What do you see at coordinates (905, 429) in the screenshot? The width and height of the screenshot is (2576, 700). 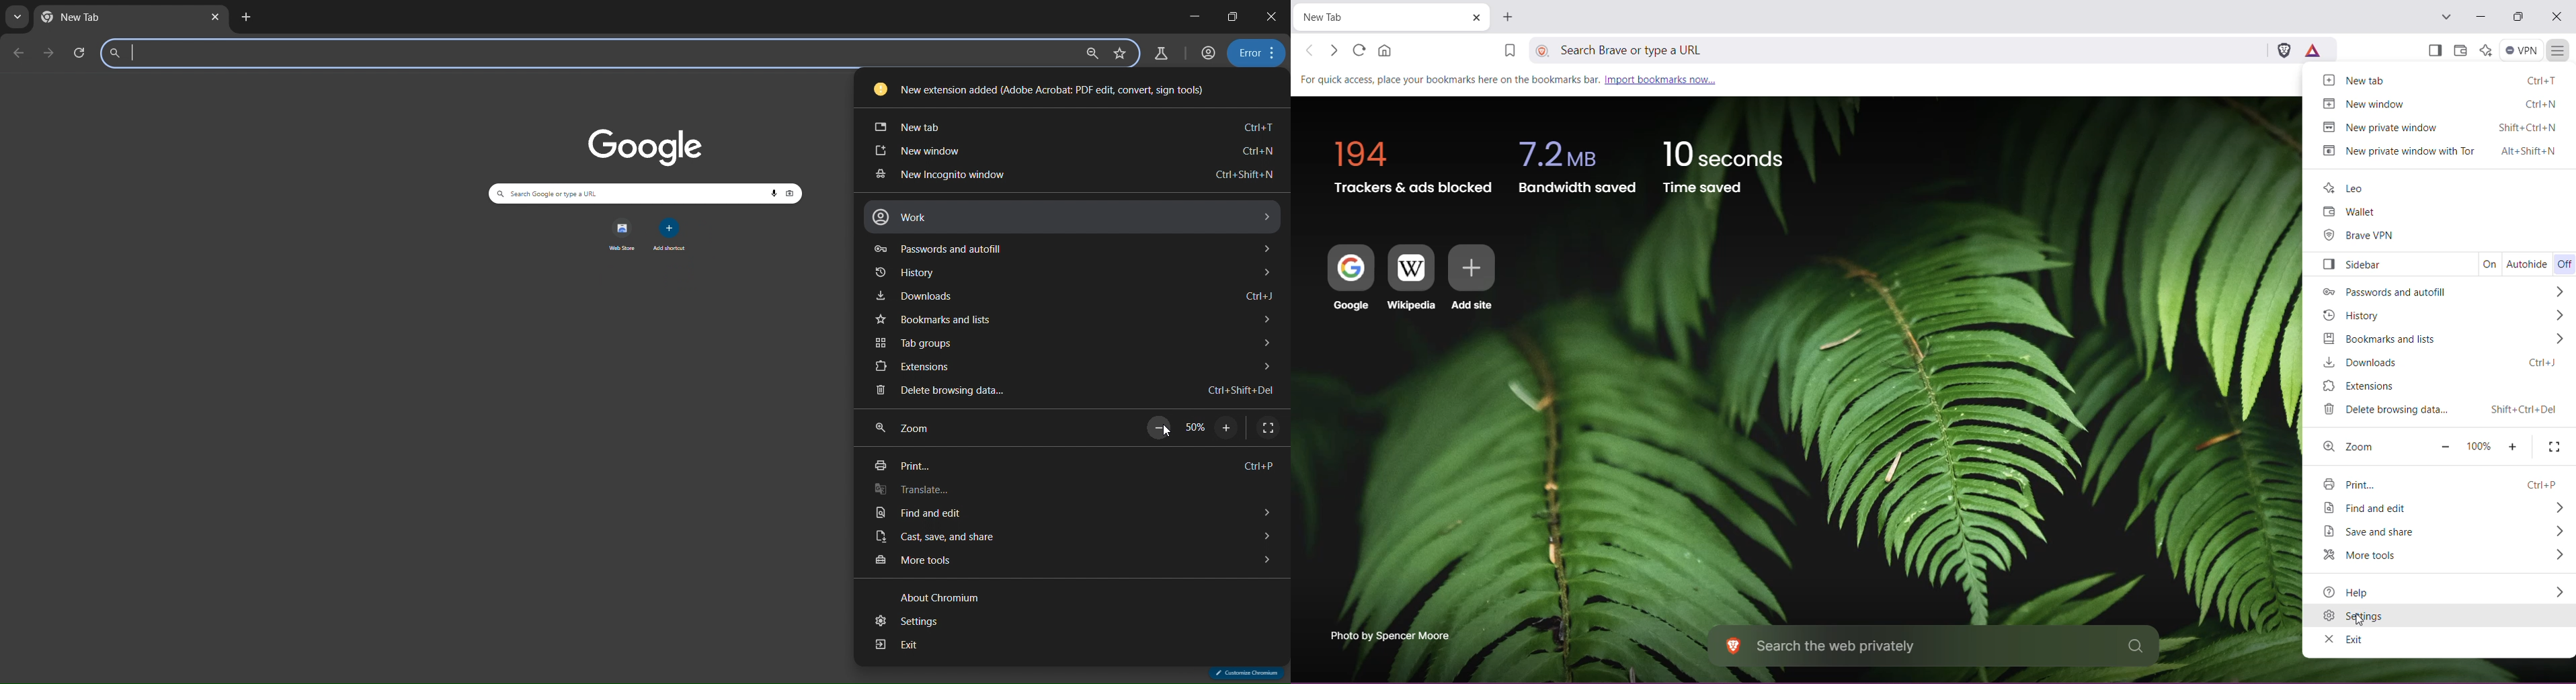 I see `zoom` at bounding box center [905, 429].